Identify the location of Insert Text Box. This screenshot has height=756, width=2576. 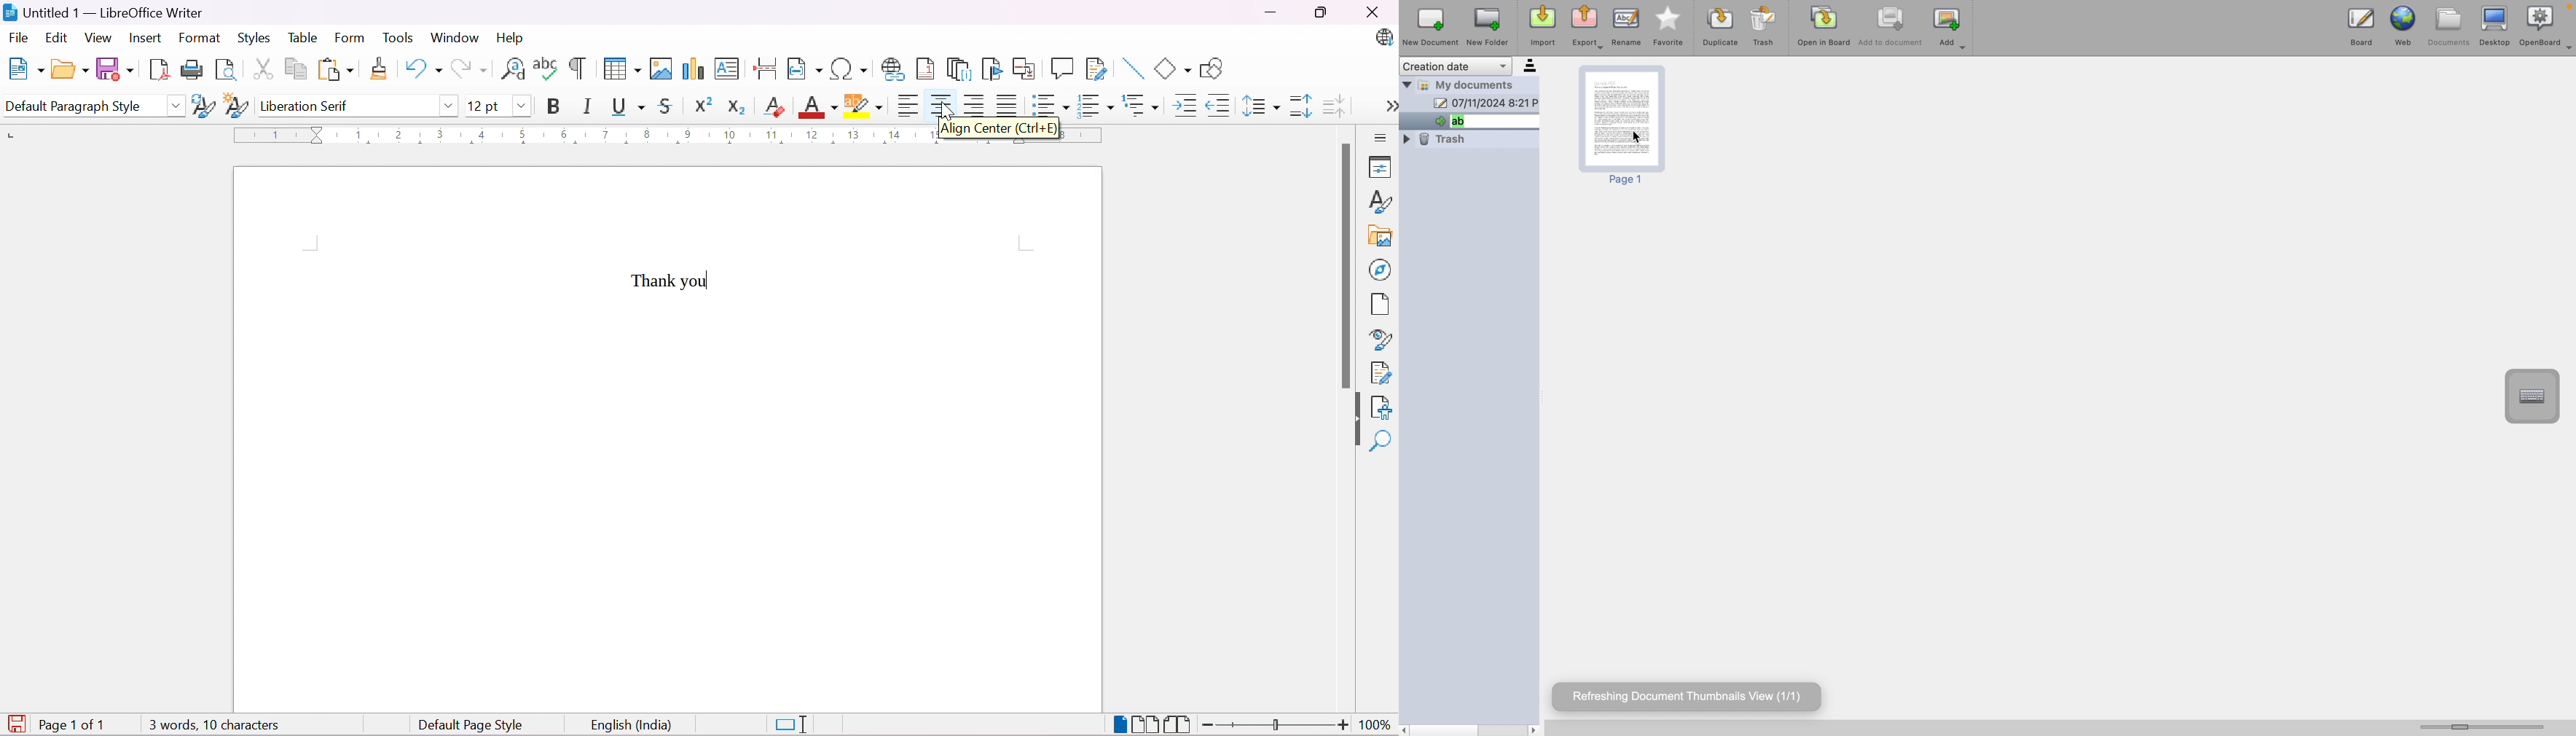
(726, 71).